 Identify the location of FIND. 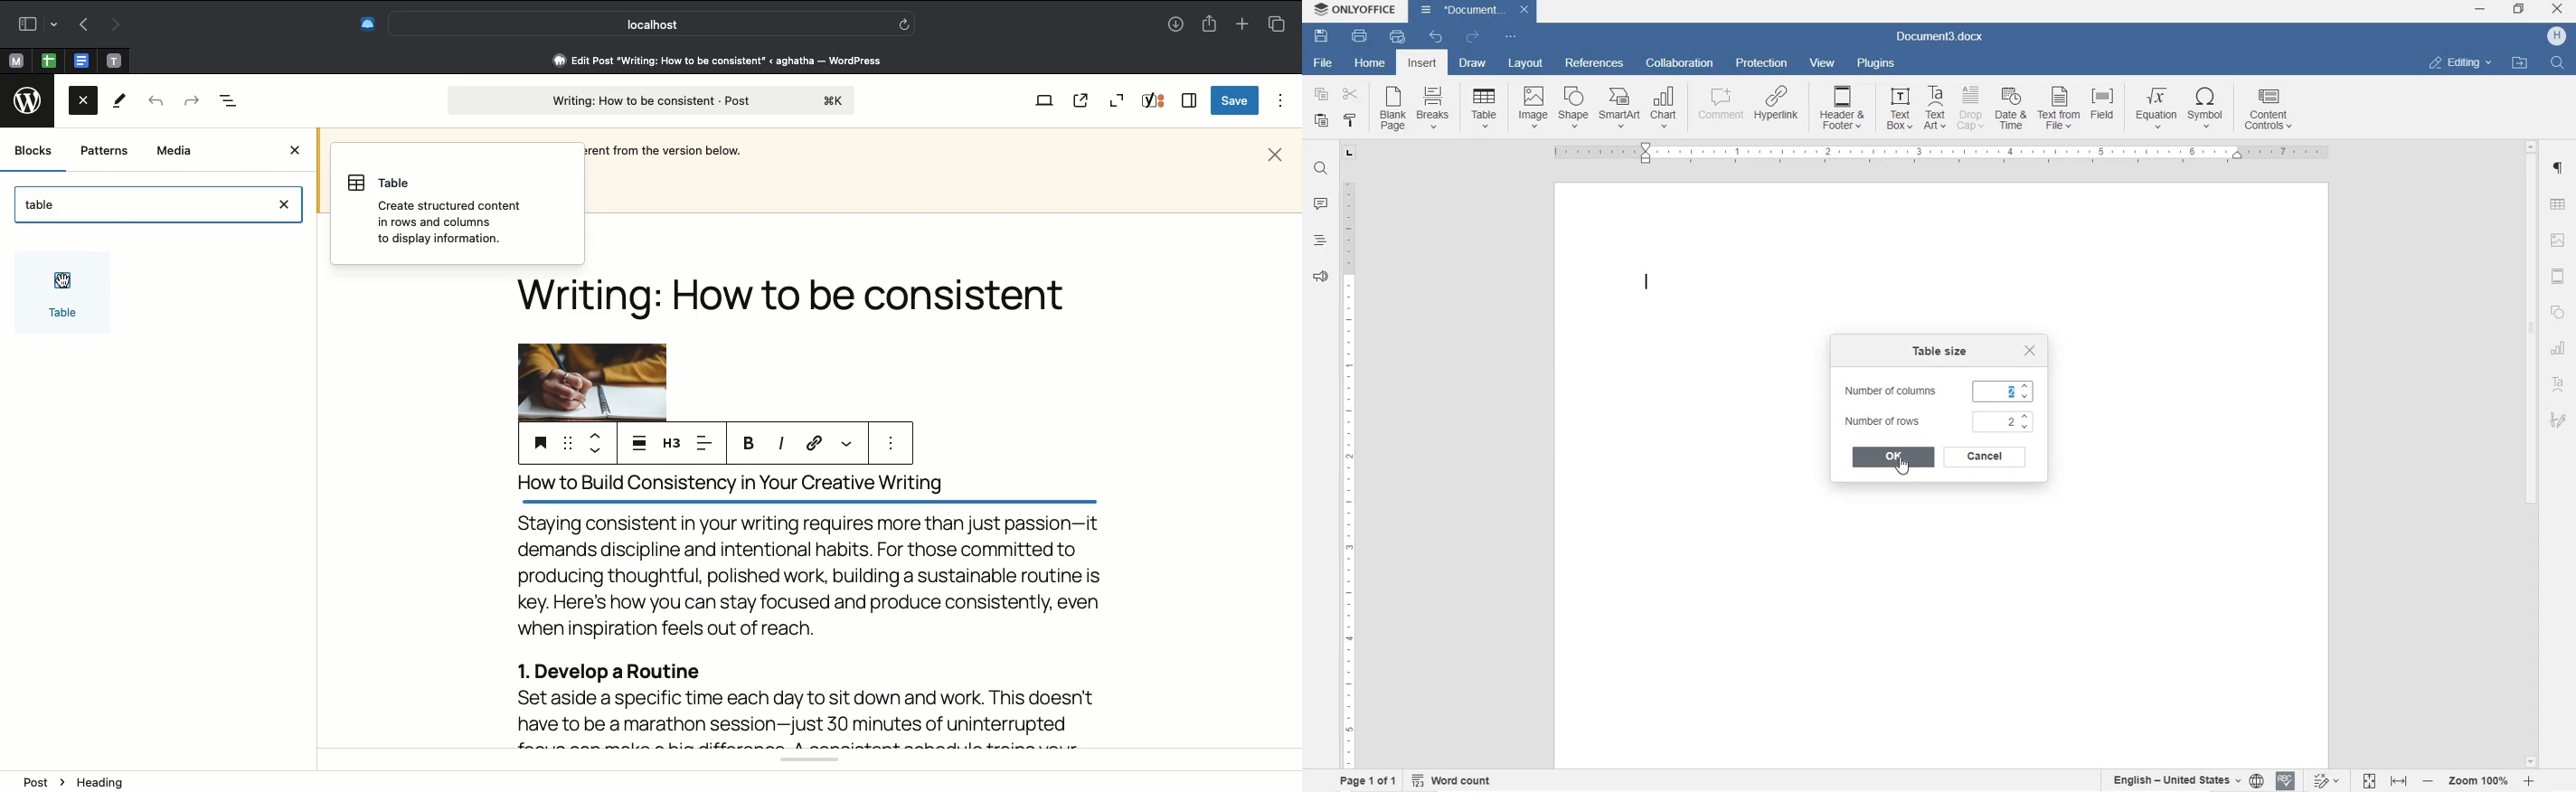
(1319, 171).